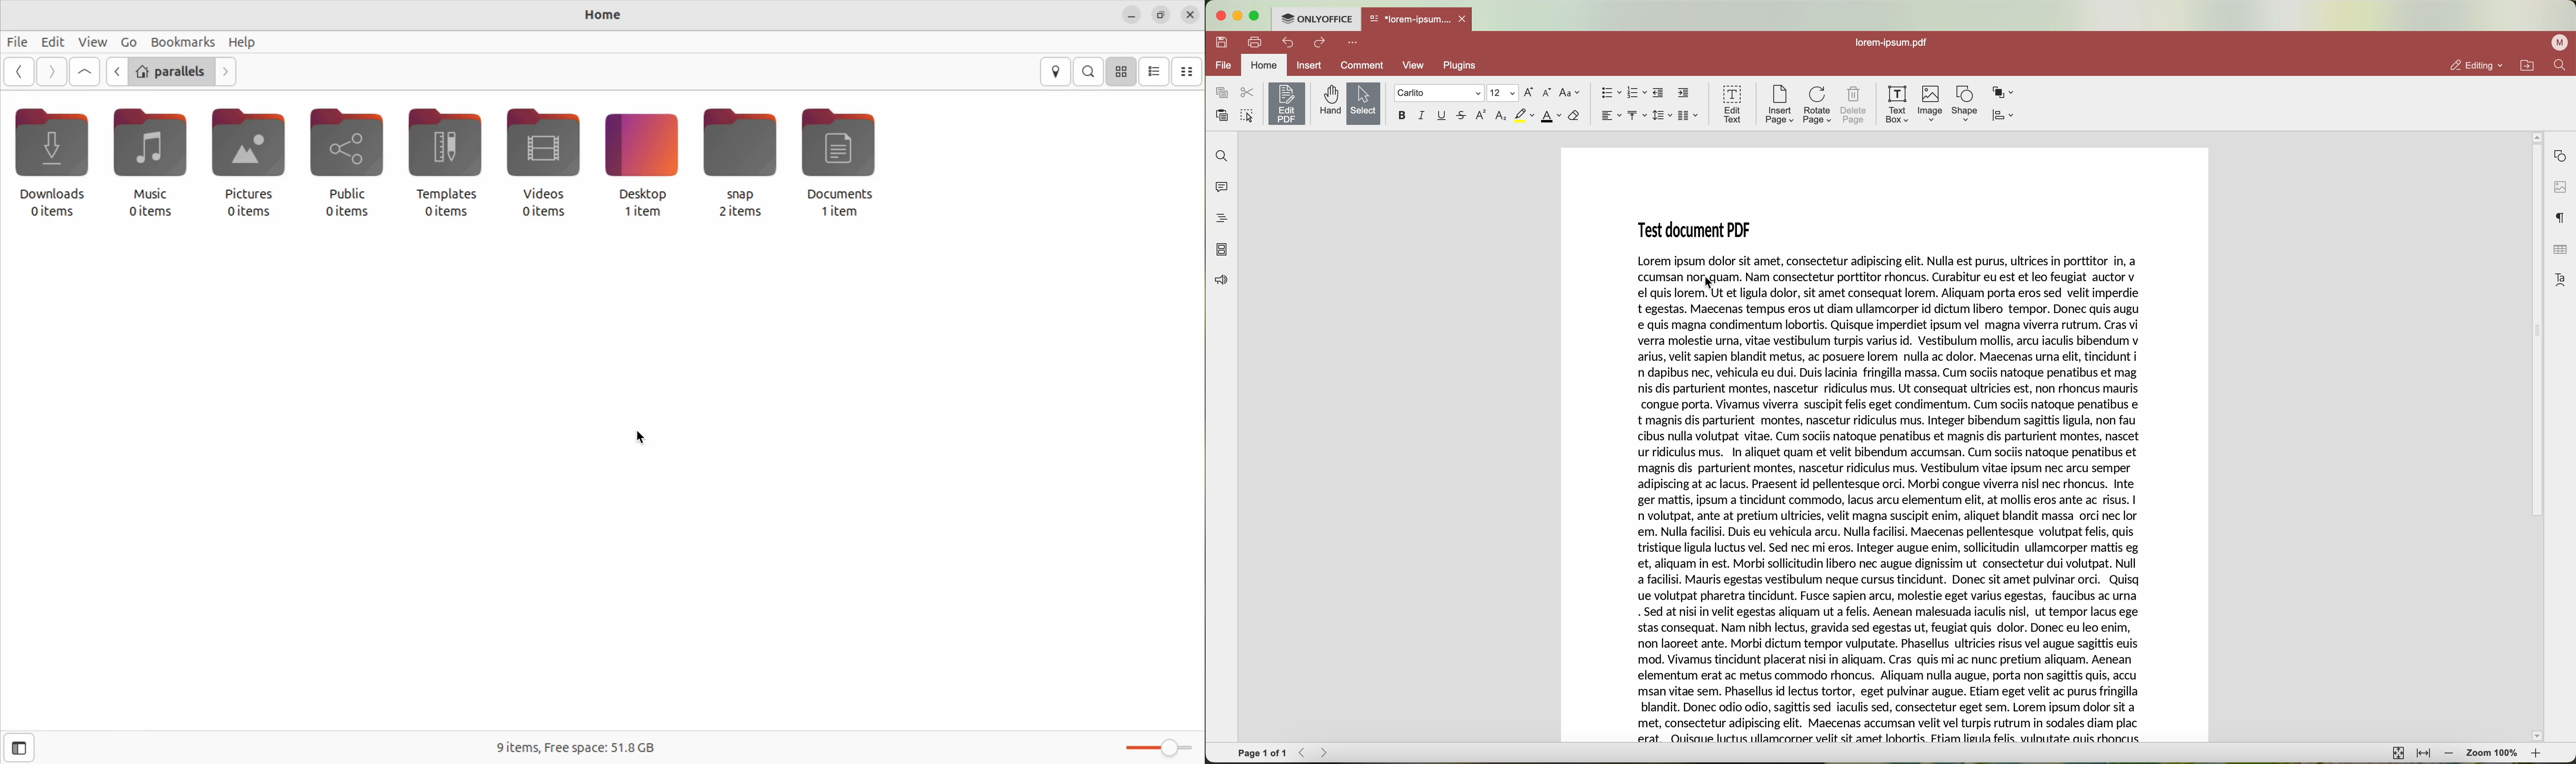 Image resolution: width=2576 pixels, height=784 pixels. What do you see at coordinates (1404, 116) in the screenshot?
I see `bold` at bounding box center [1404, 116].